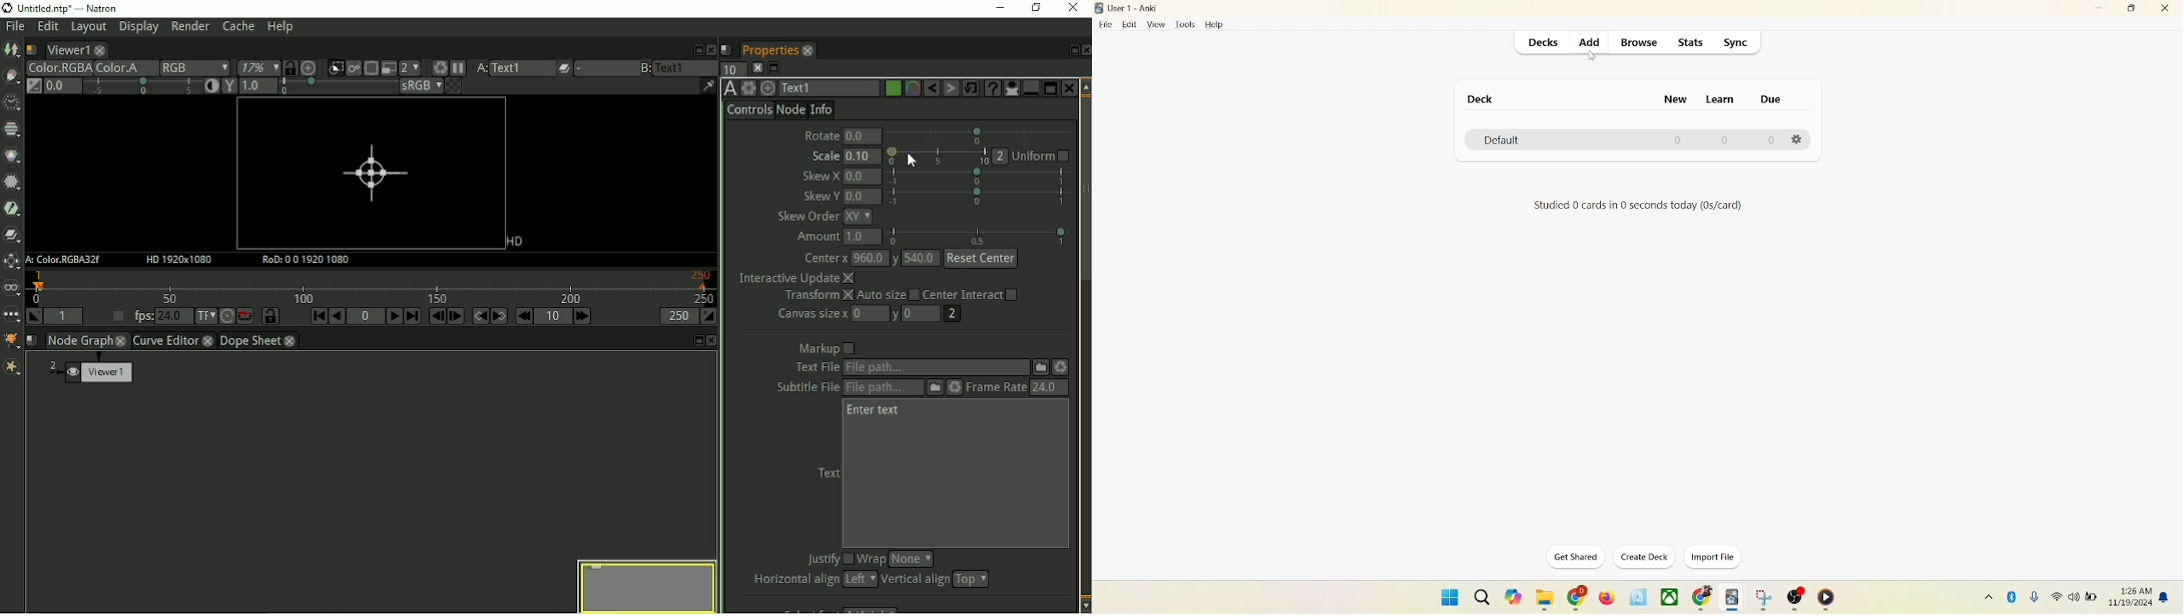 This screenshot has width=2184, height=616. I want to click on time, so click(2133, 588).